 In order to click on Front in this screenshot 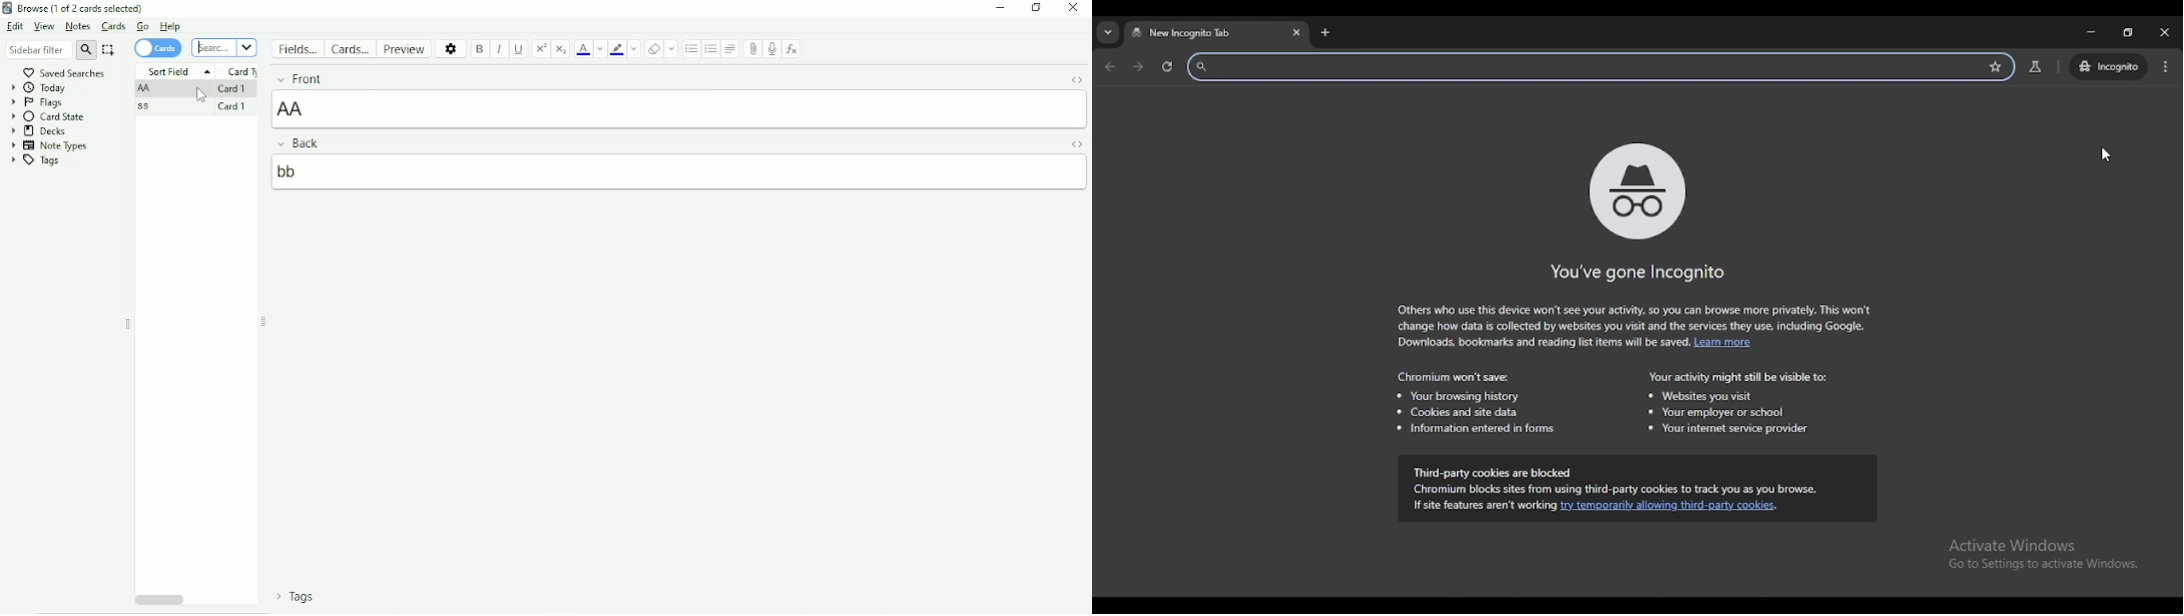, I will do `click(303, 80)`.